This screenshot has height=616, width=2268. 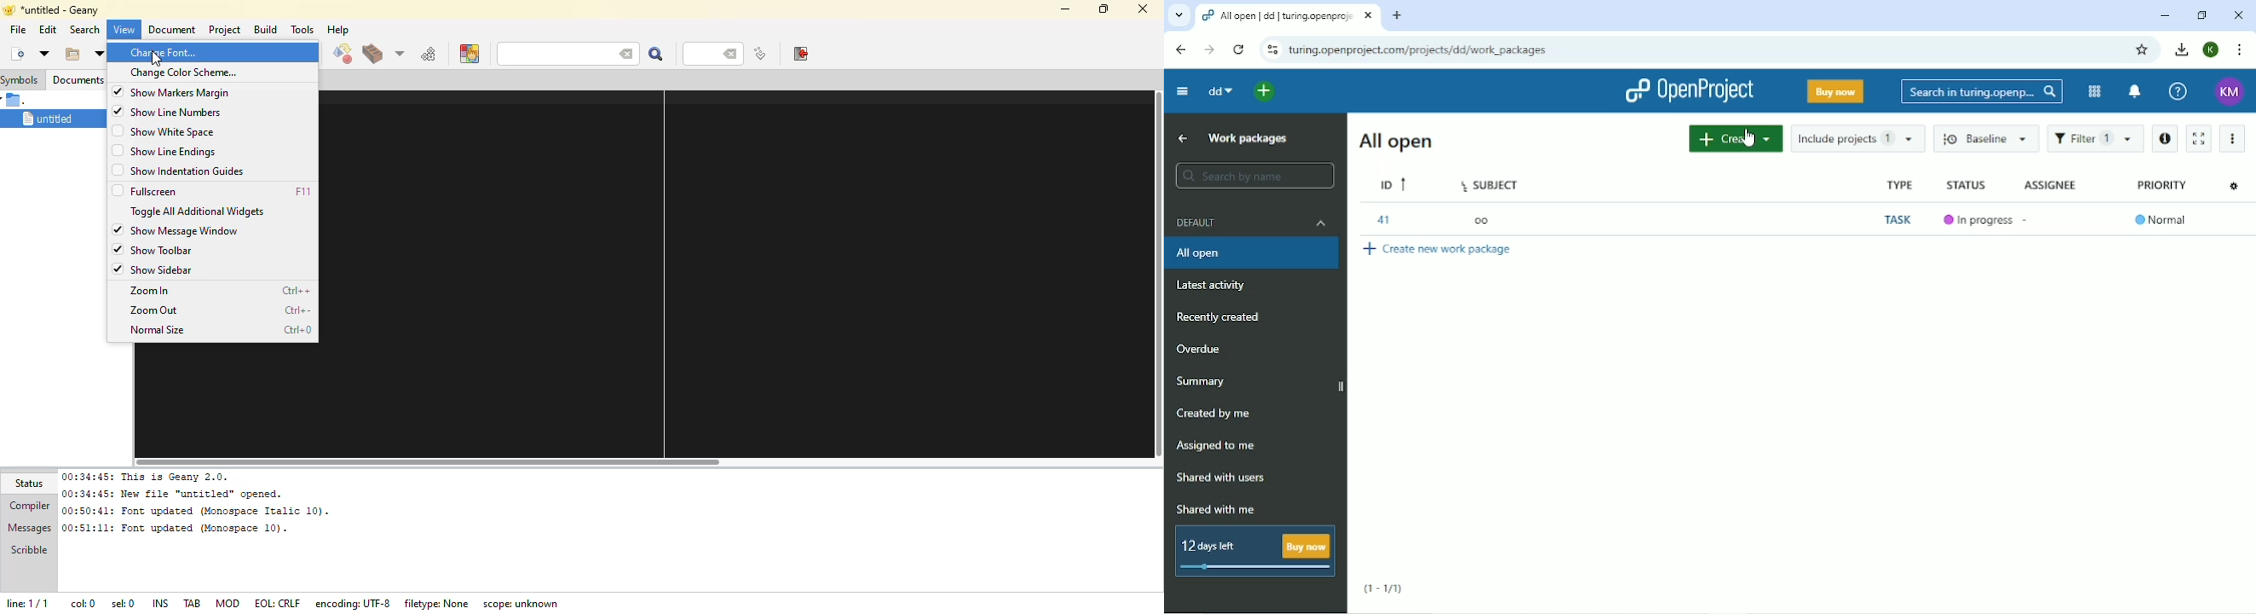 What do you see at coordinates (1220, 317) in the screenshot?
I see `Recently created` at bounding box center [1220, 317].